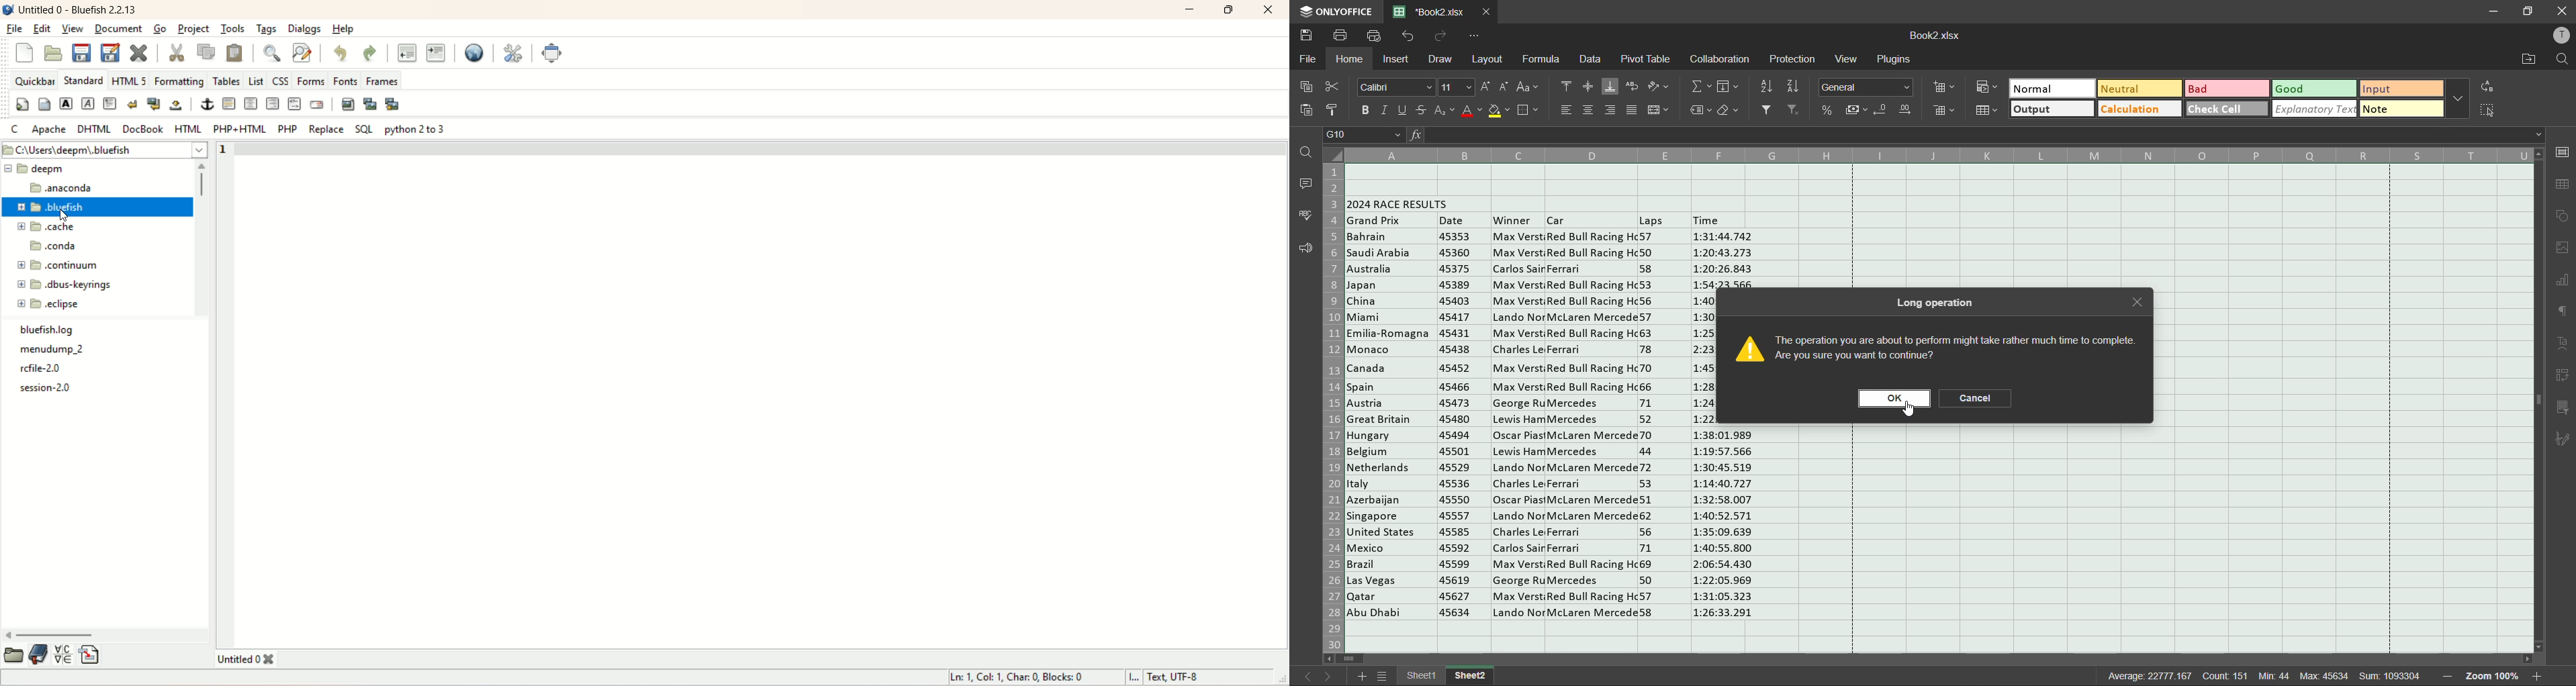 The width and height of the screenshot is (2576, 700). Describe the element at coordinates (1301, 215) in the screenshot. I see `spellcheck` at that location.